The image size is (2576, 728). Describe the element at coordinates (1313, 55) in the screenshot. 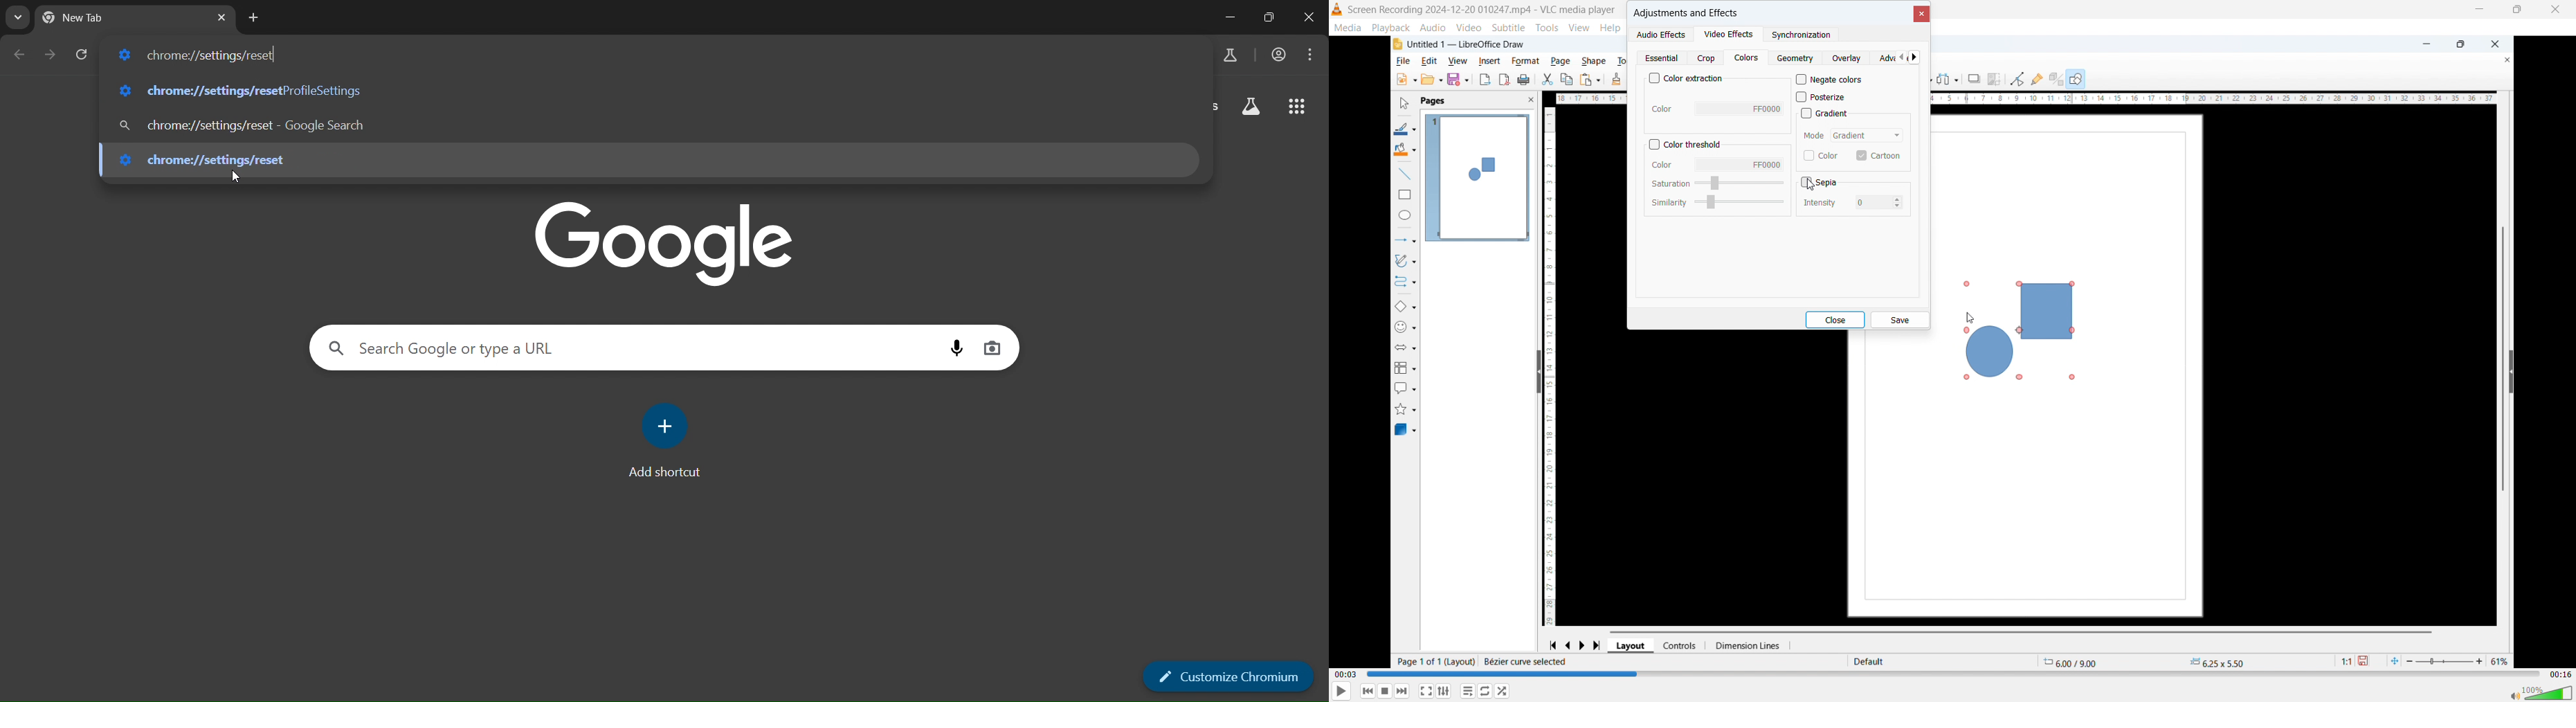

I see `menu` at that location.